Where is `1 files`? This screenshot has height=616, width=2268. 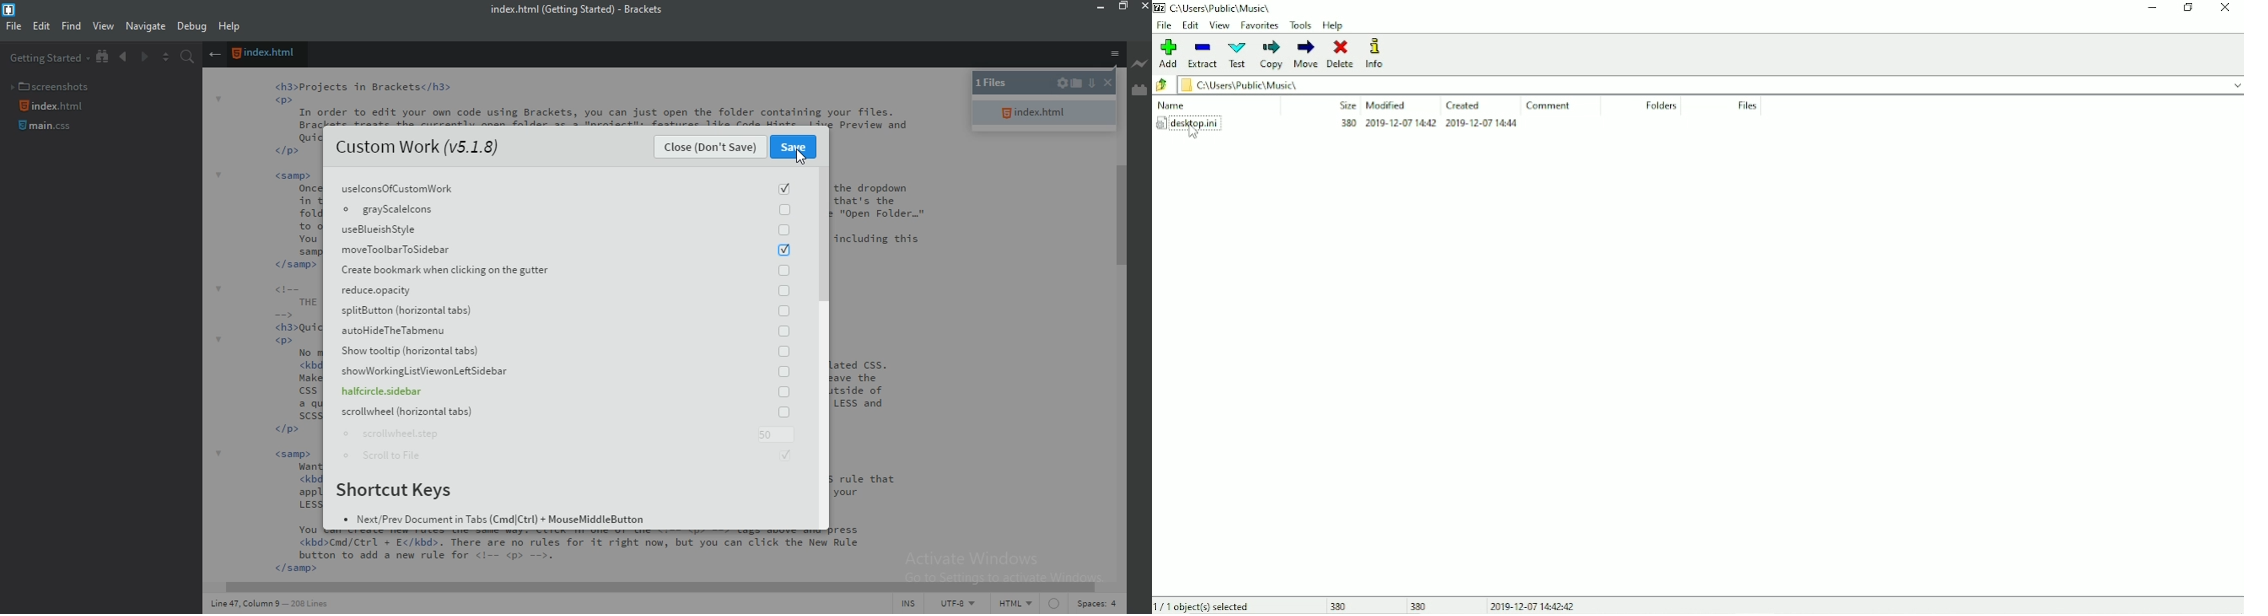
1 files is located at coordinates (1002, 84).